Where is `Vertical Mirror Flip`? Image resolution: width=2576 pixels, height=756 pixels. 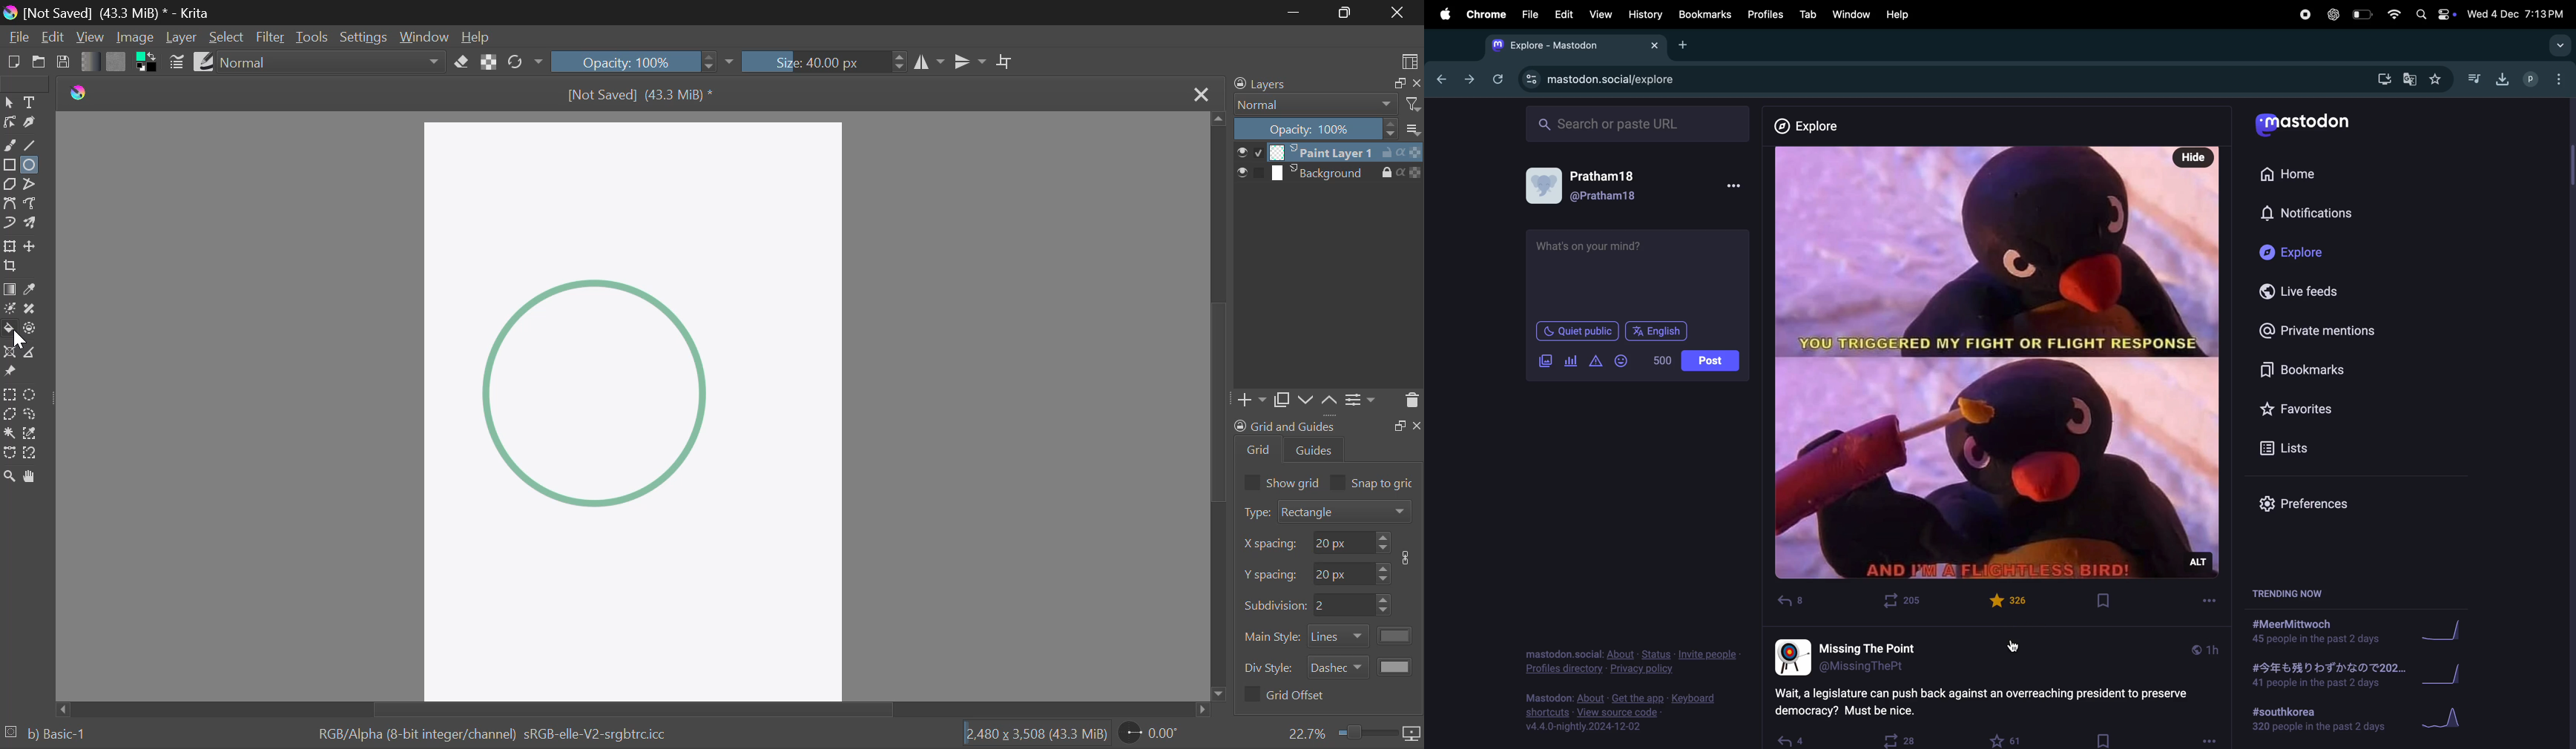
Vertical Mirror Flip is located at coordinates (930, 62).